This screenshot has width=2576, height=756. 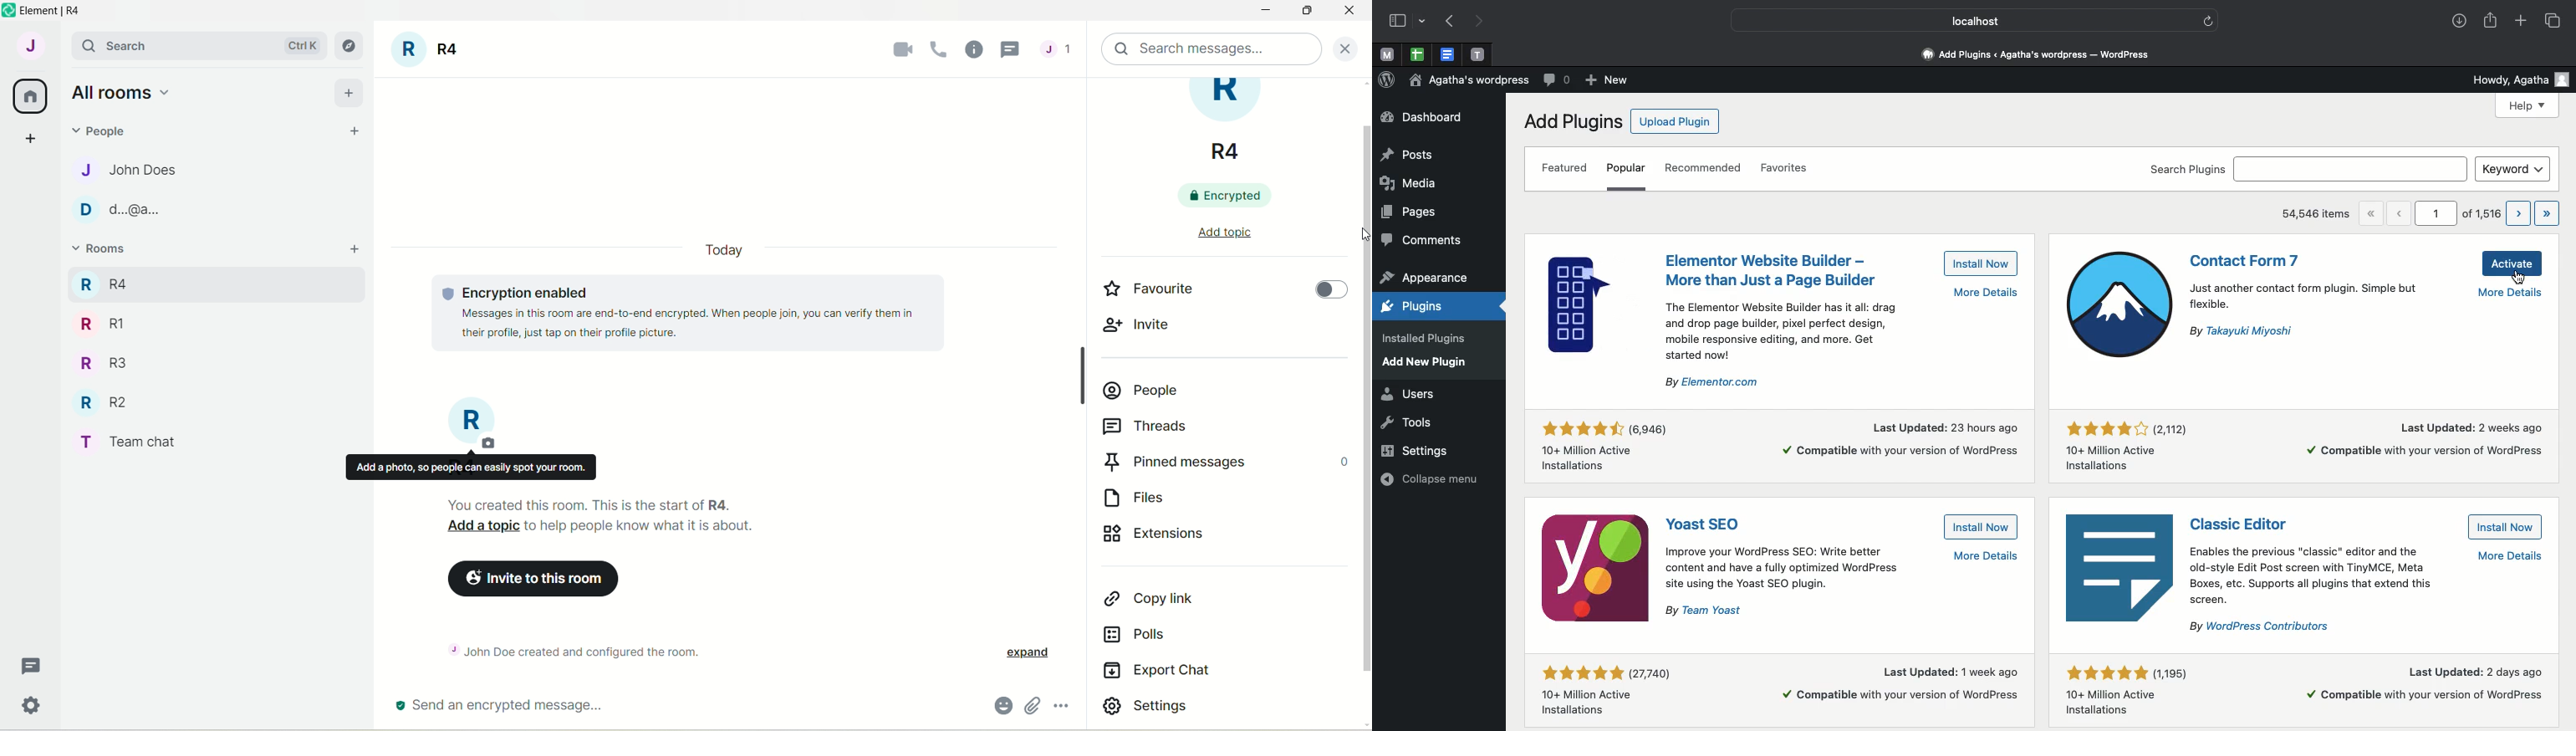 What do you see at coordinates (1410, 395) in the screenshot?
I see `users` at bounding box center [1410, 395].